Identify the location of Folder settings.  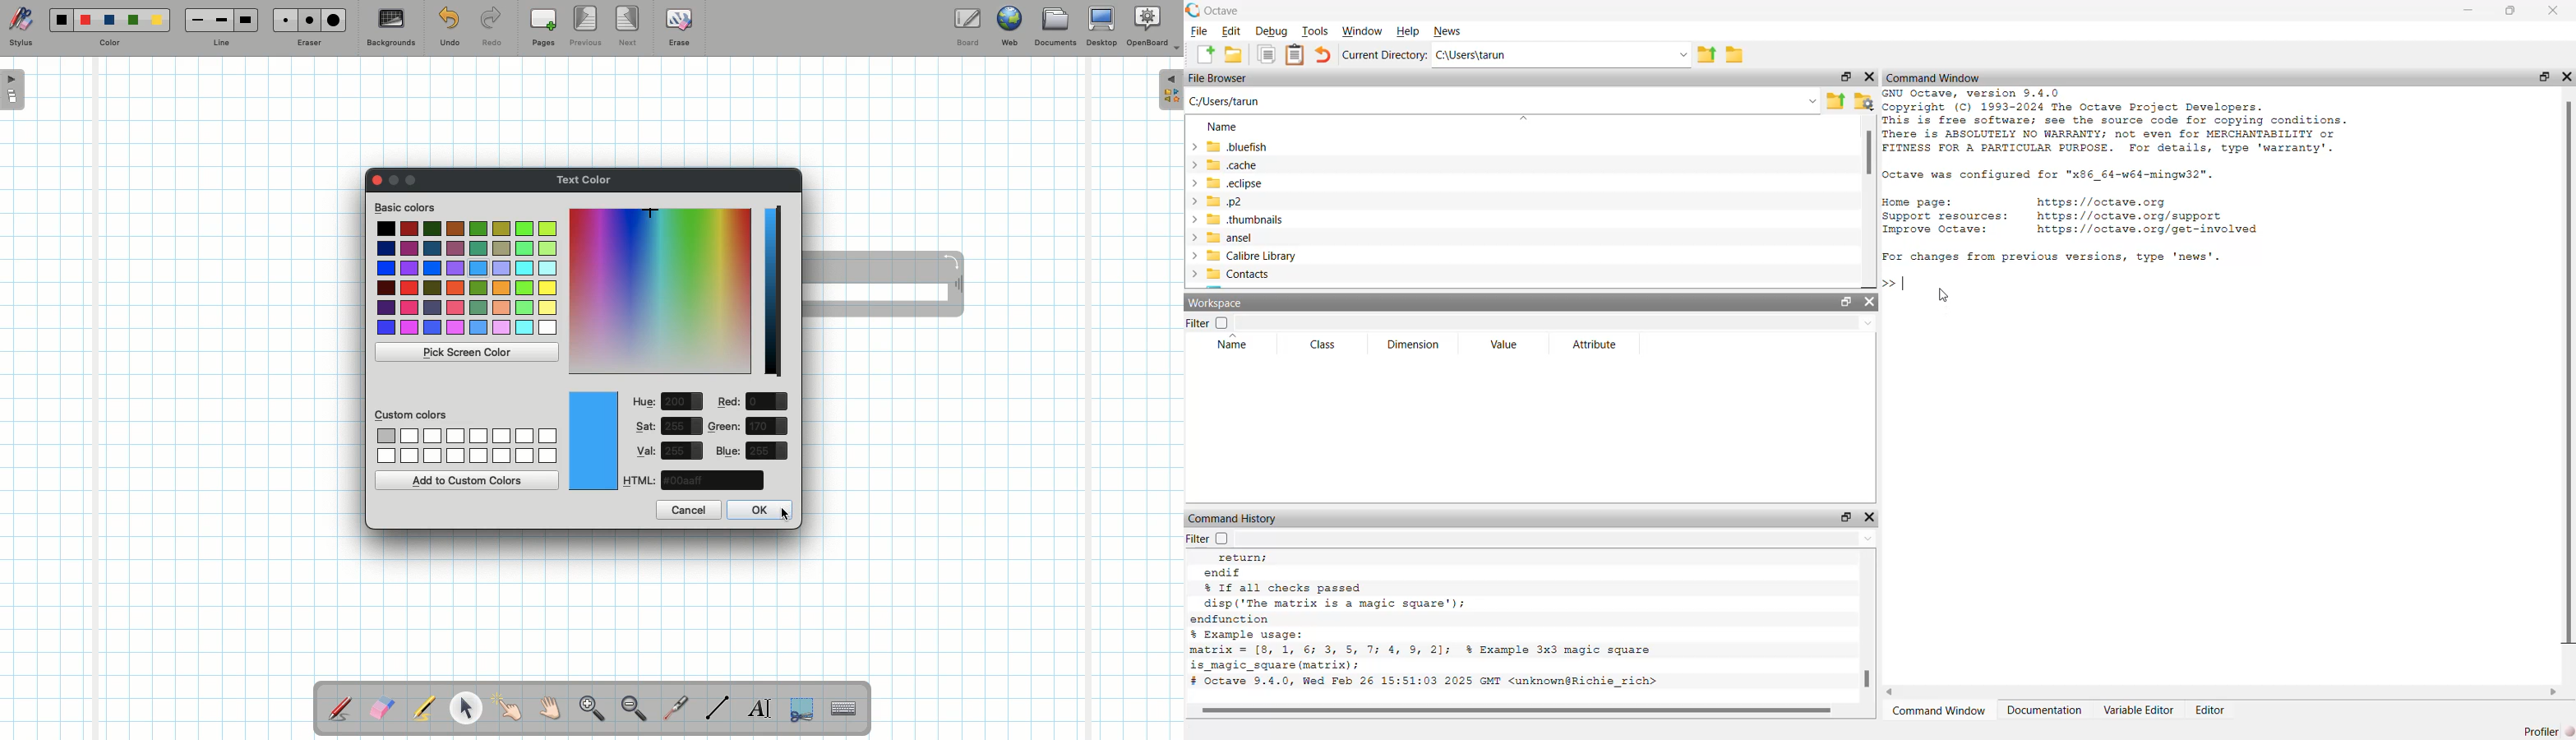
(1863, 102).